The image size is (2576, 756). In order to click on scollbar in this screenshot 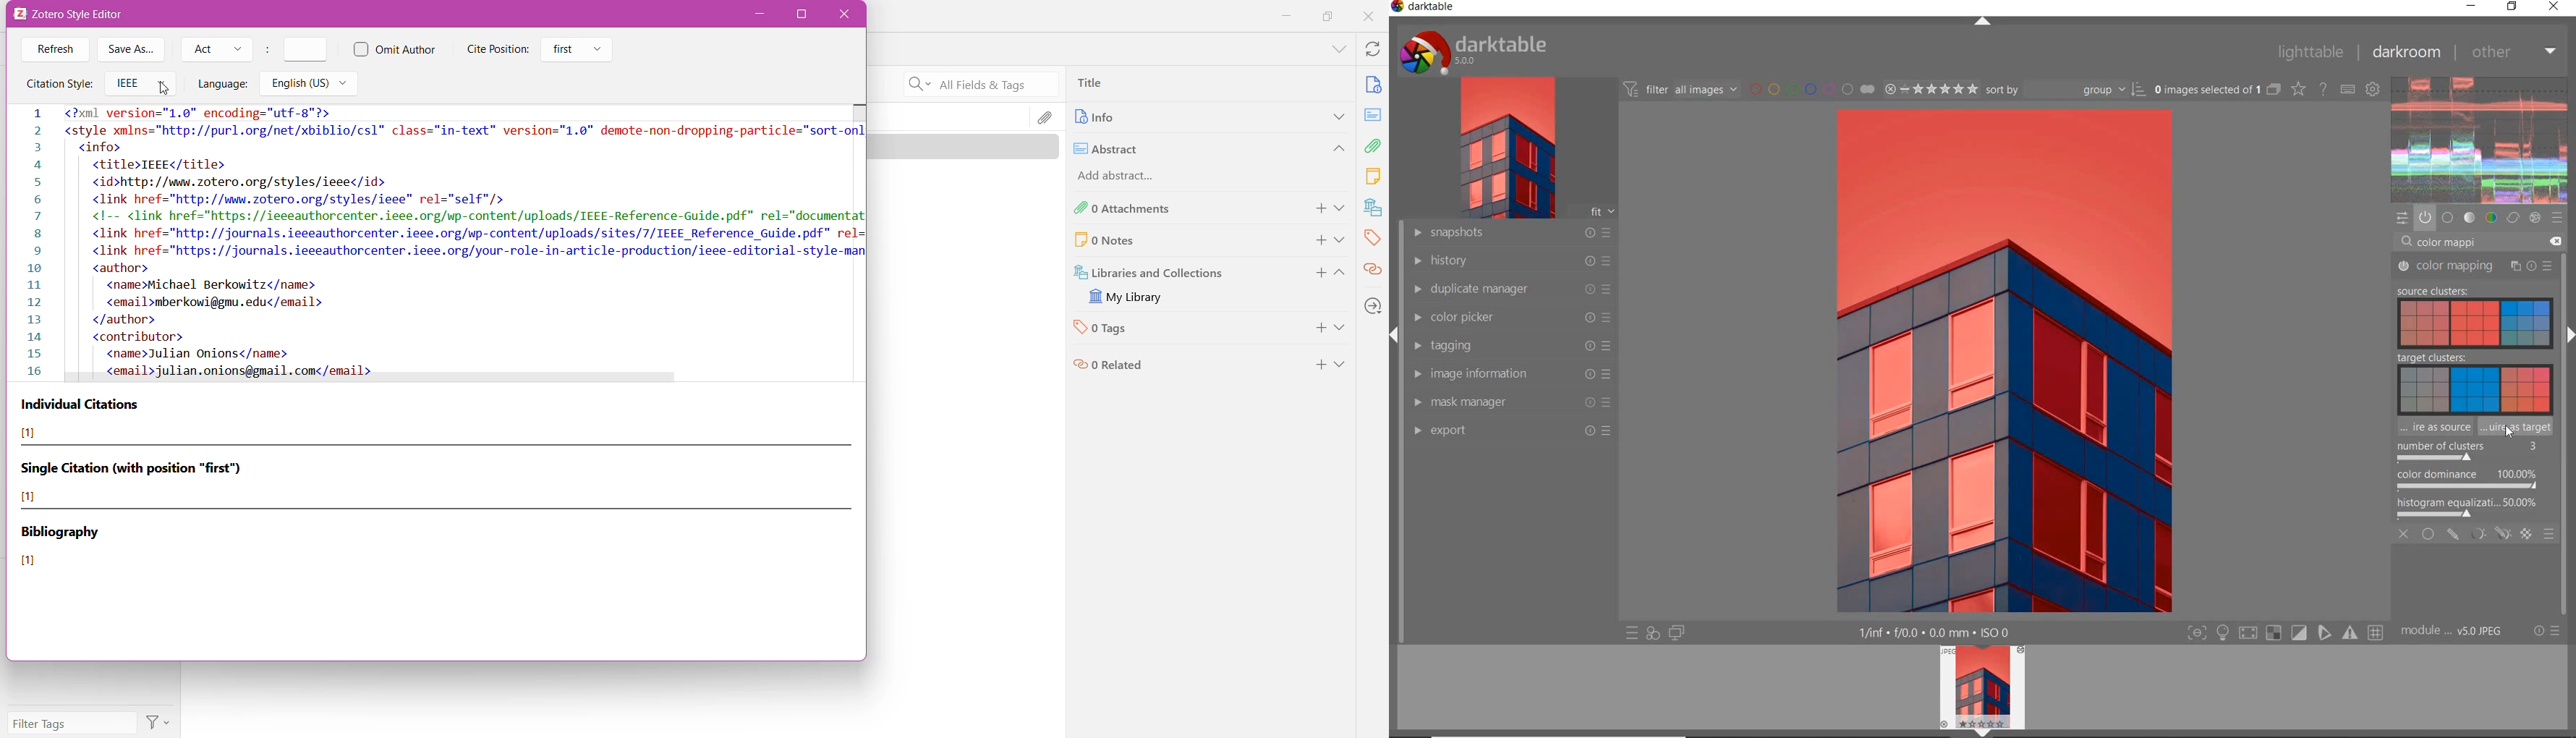, I will do `click(2568, 283)`.